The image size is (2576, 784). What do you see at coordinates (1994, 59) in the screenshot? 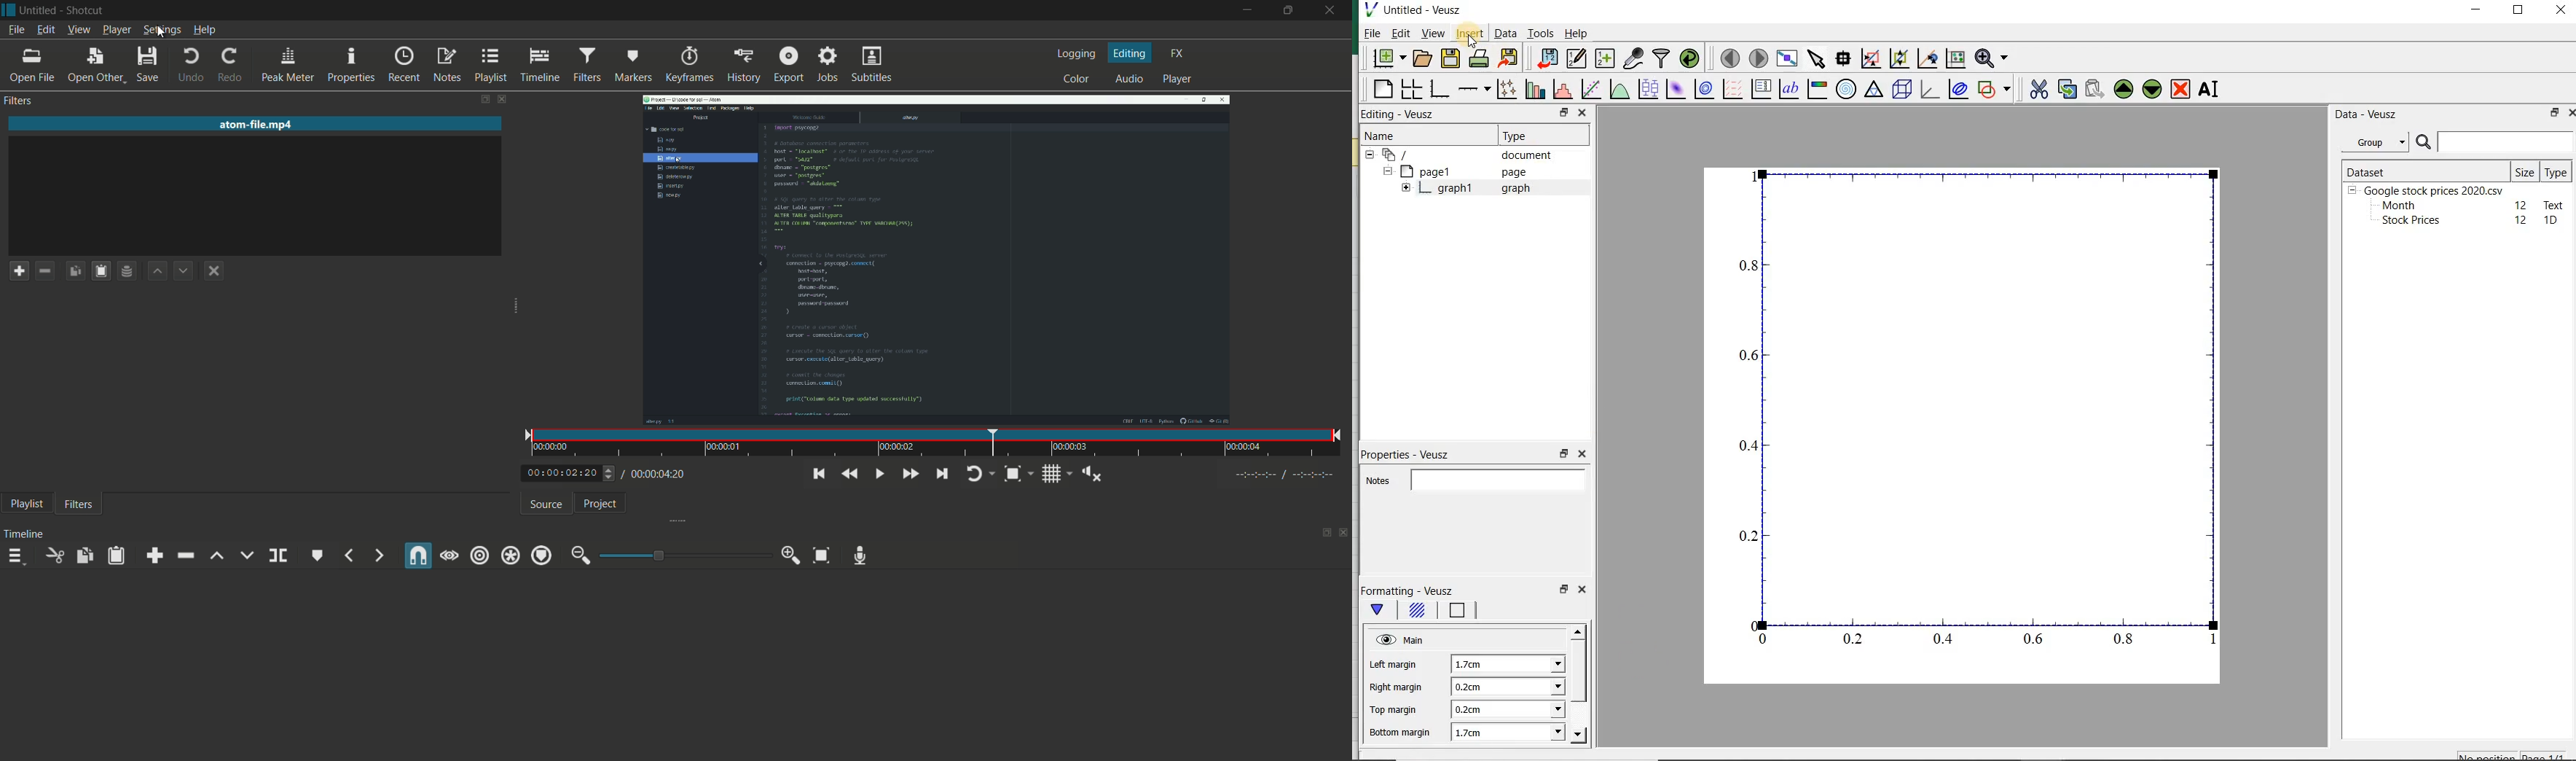
I see `zoom function menus` at bounding box center [1994, 59].